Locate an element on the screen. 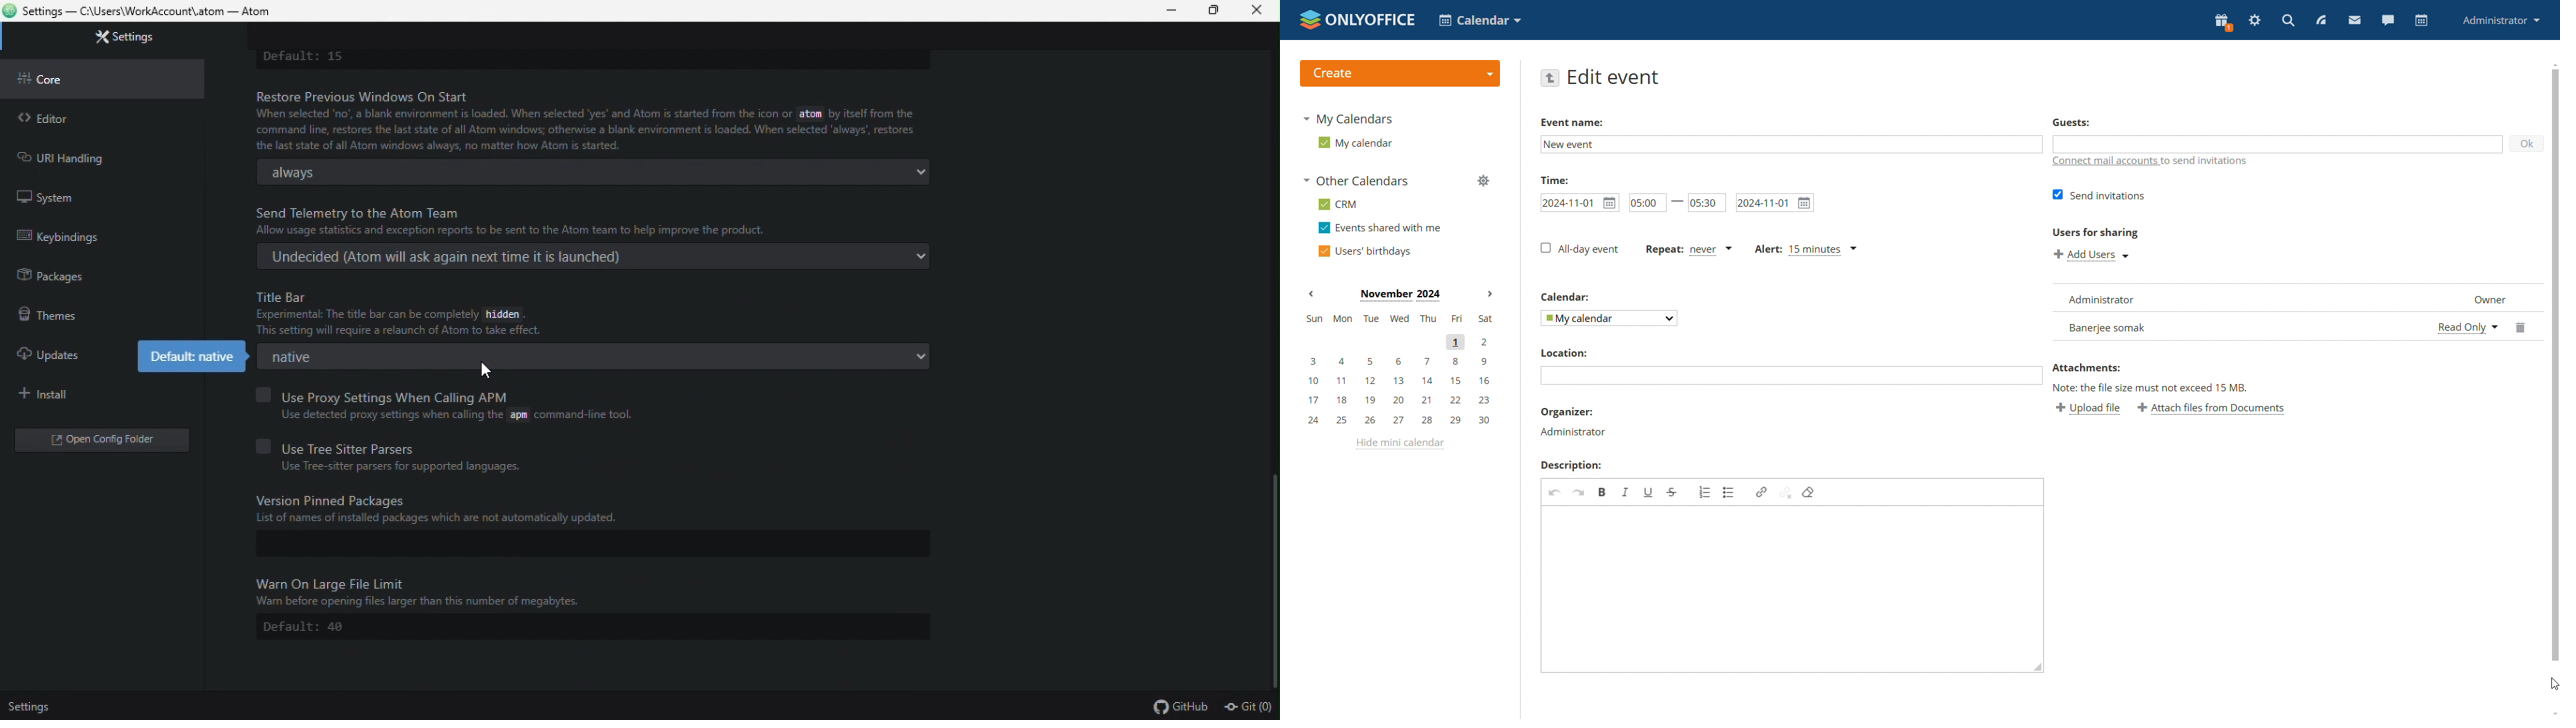 The image size is (2576, 728). all-day event checkboz is located at coordinates (1579, 248).